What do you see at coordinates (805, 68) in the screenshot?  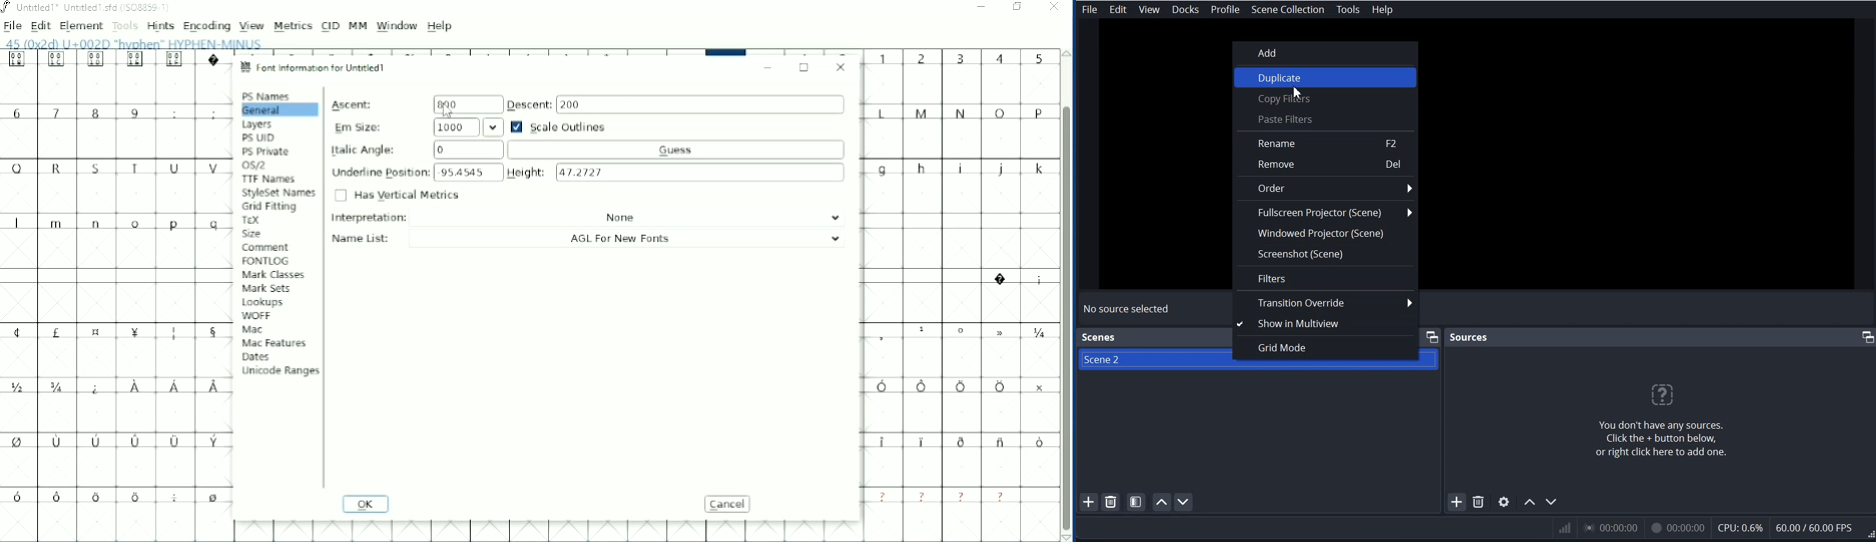 I see `Maximize` at bounding box center [805, 68].